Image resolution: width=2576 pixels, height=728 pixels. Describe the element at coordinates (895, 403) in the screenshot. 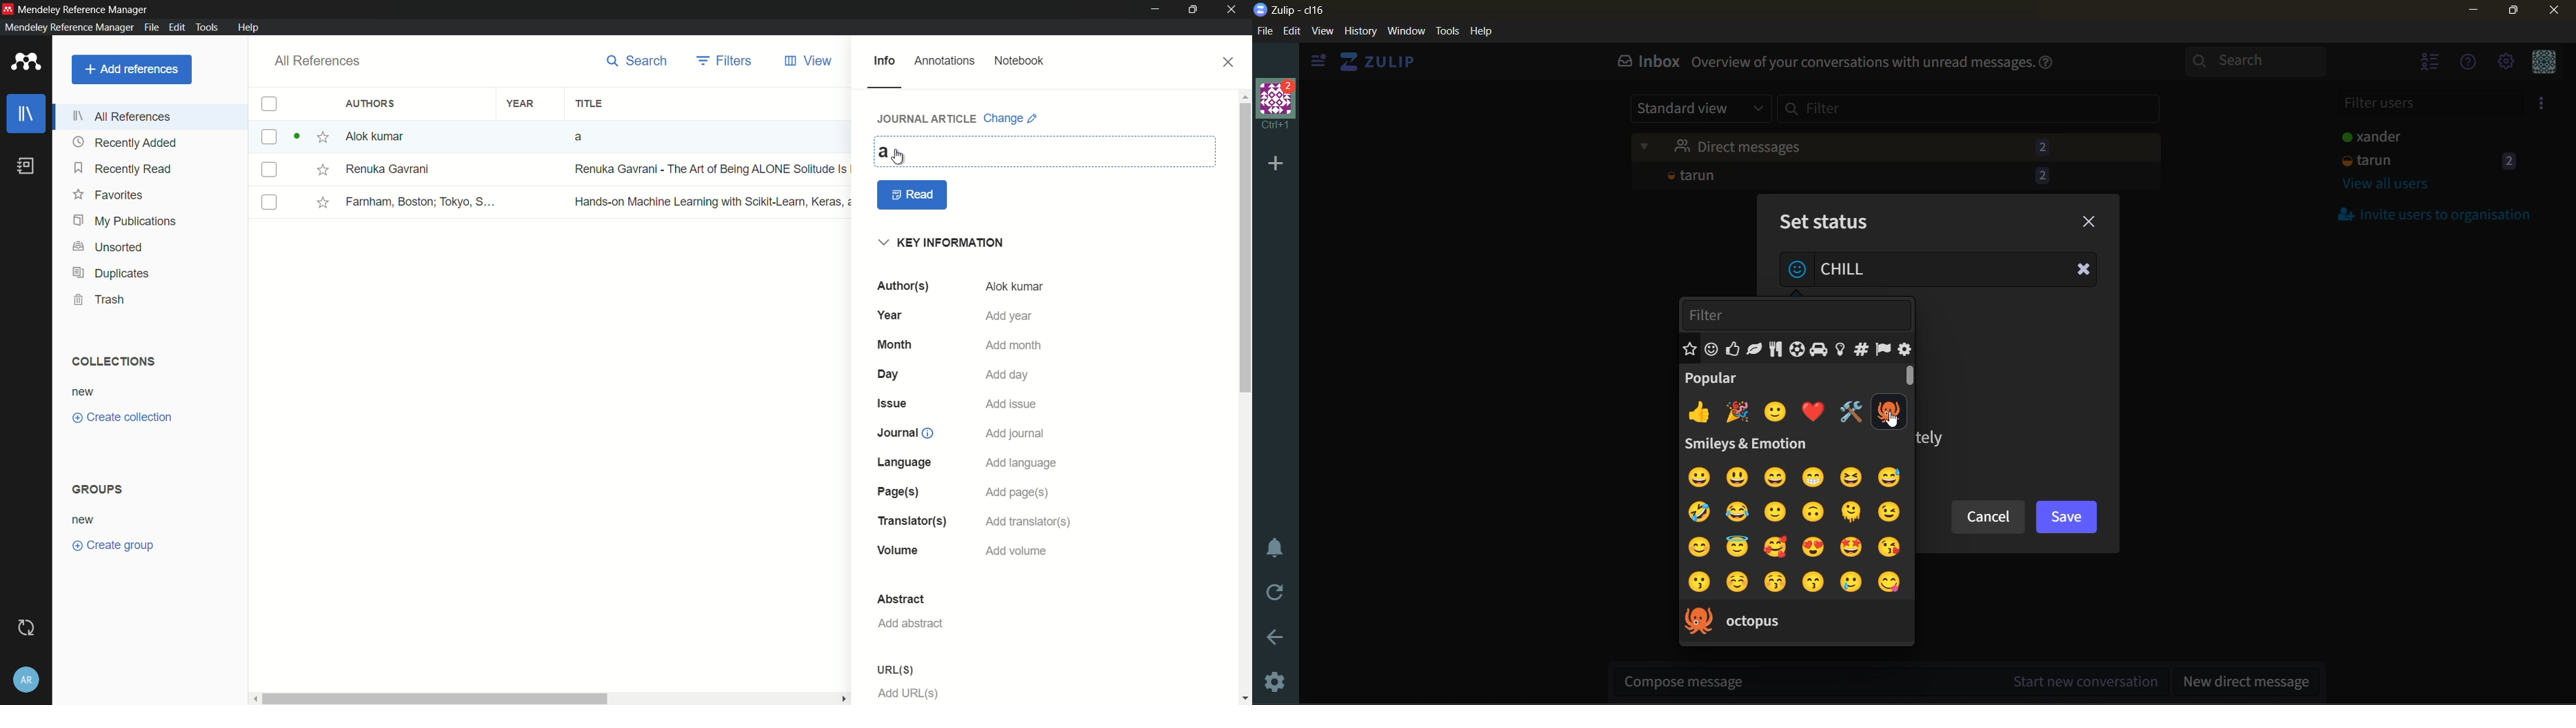

I see `issue` at that location.